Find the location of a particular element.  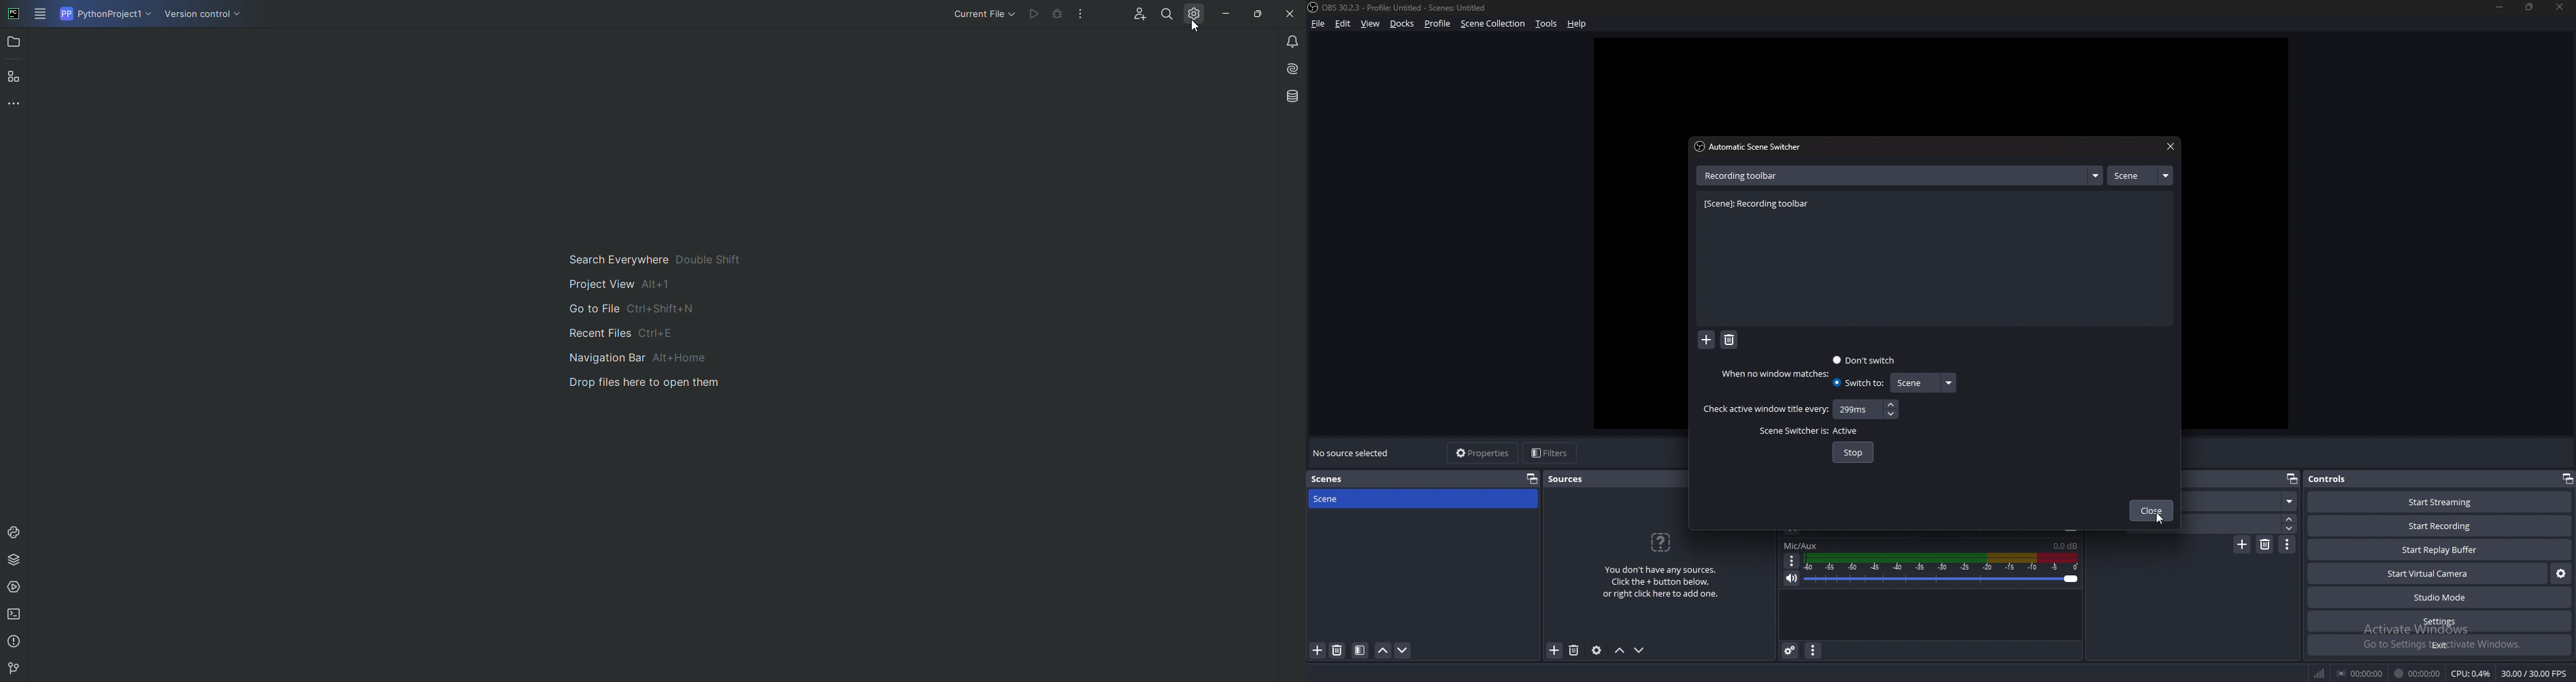

source properties is located at coordinates (1597, 650).